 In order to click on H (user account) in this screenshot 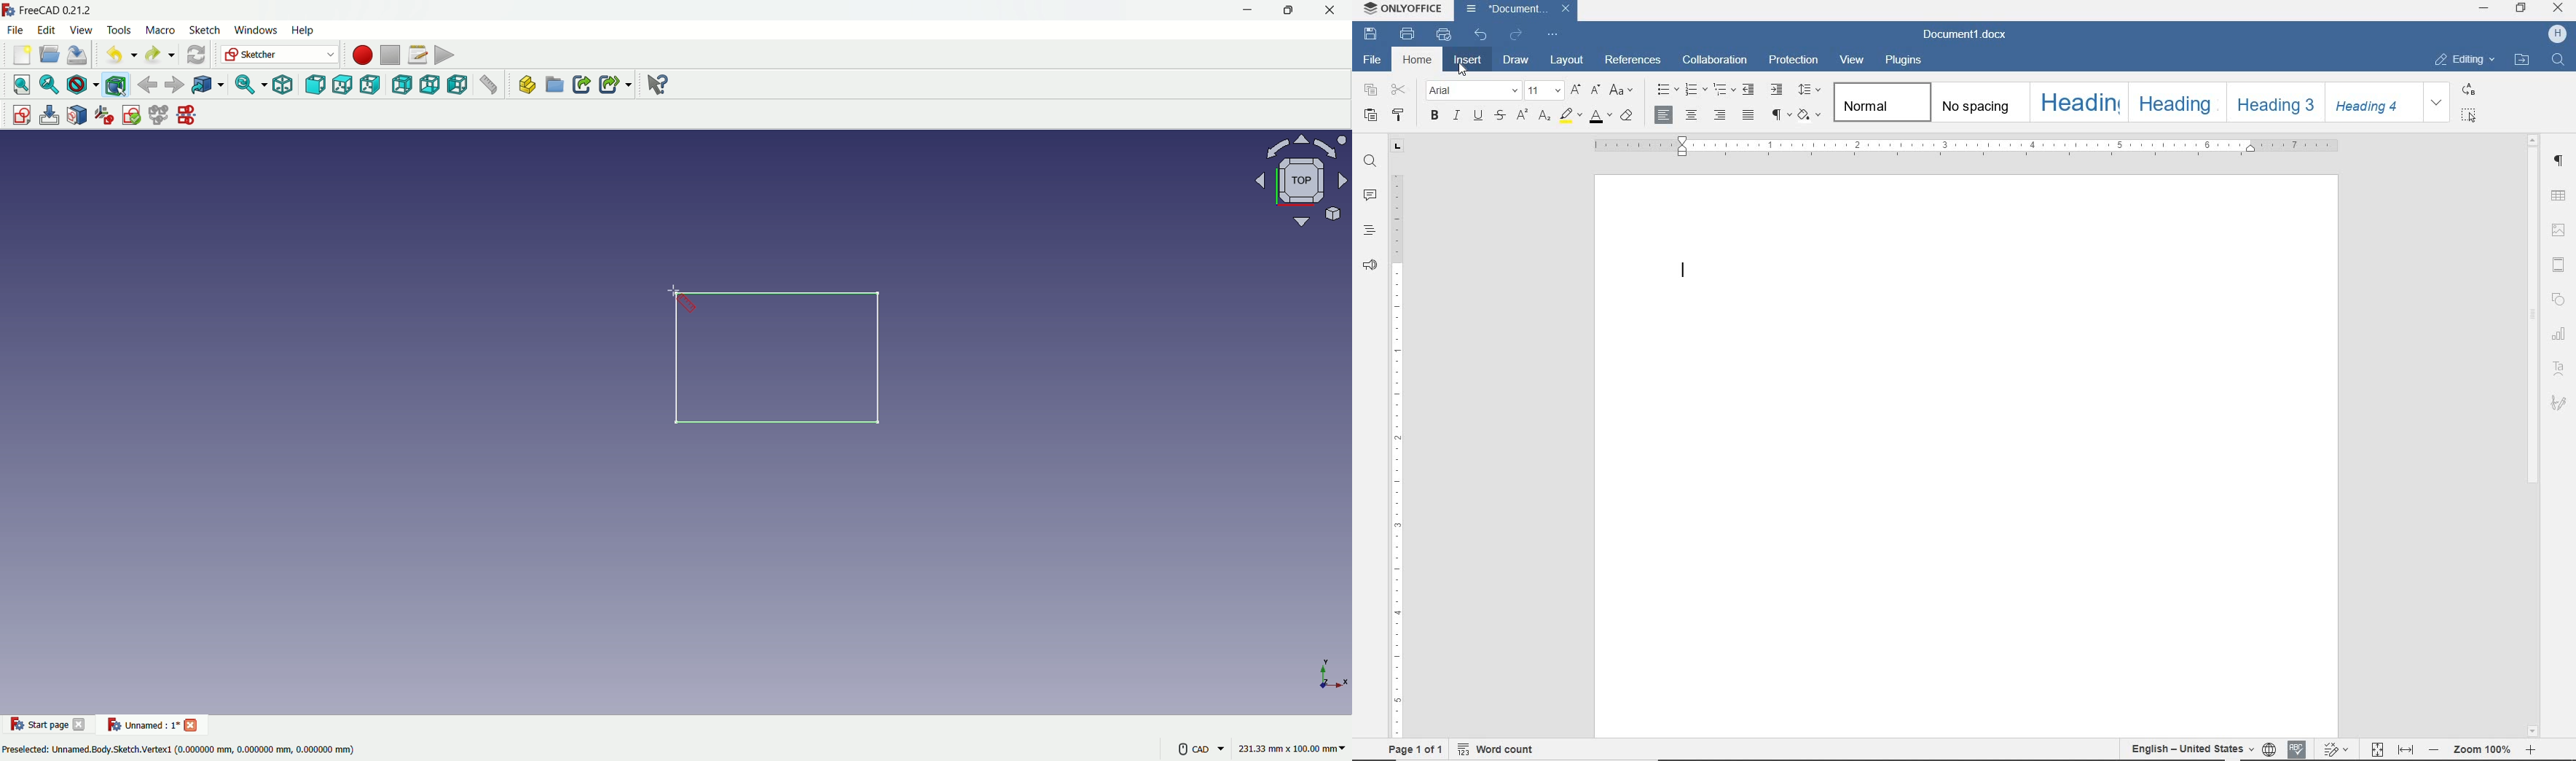, I will do `click(2558, 34)`.